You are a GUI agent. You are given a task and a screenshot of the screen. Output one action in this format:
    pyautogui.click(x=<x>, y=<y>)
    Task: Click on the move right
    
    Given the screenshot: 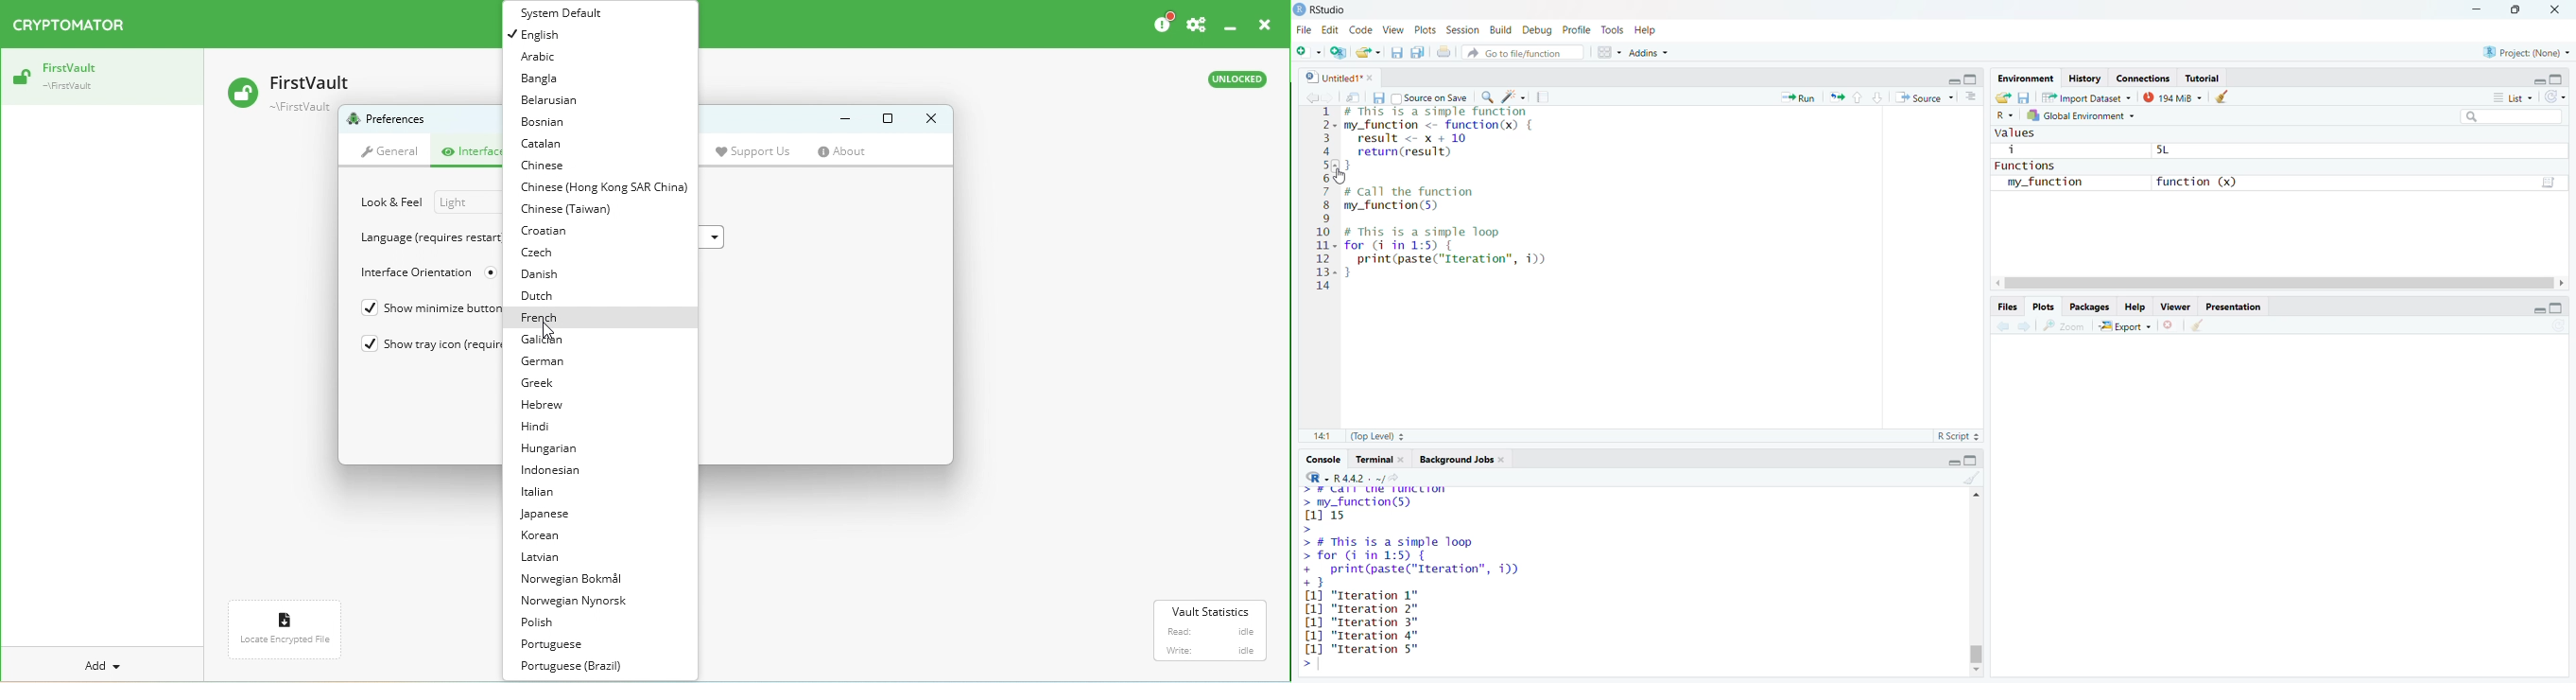 What is the action you would take?
    pyautogui.click(x=2567, y=283)
    